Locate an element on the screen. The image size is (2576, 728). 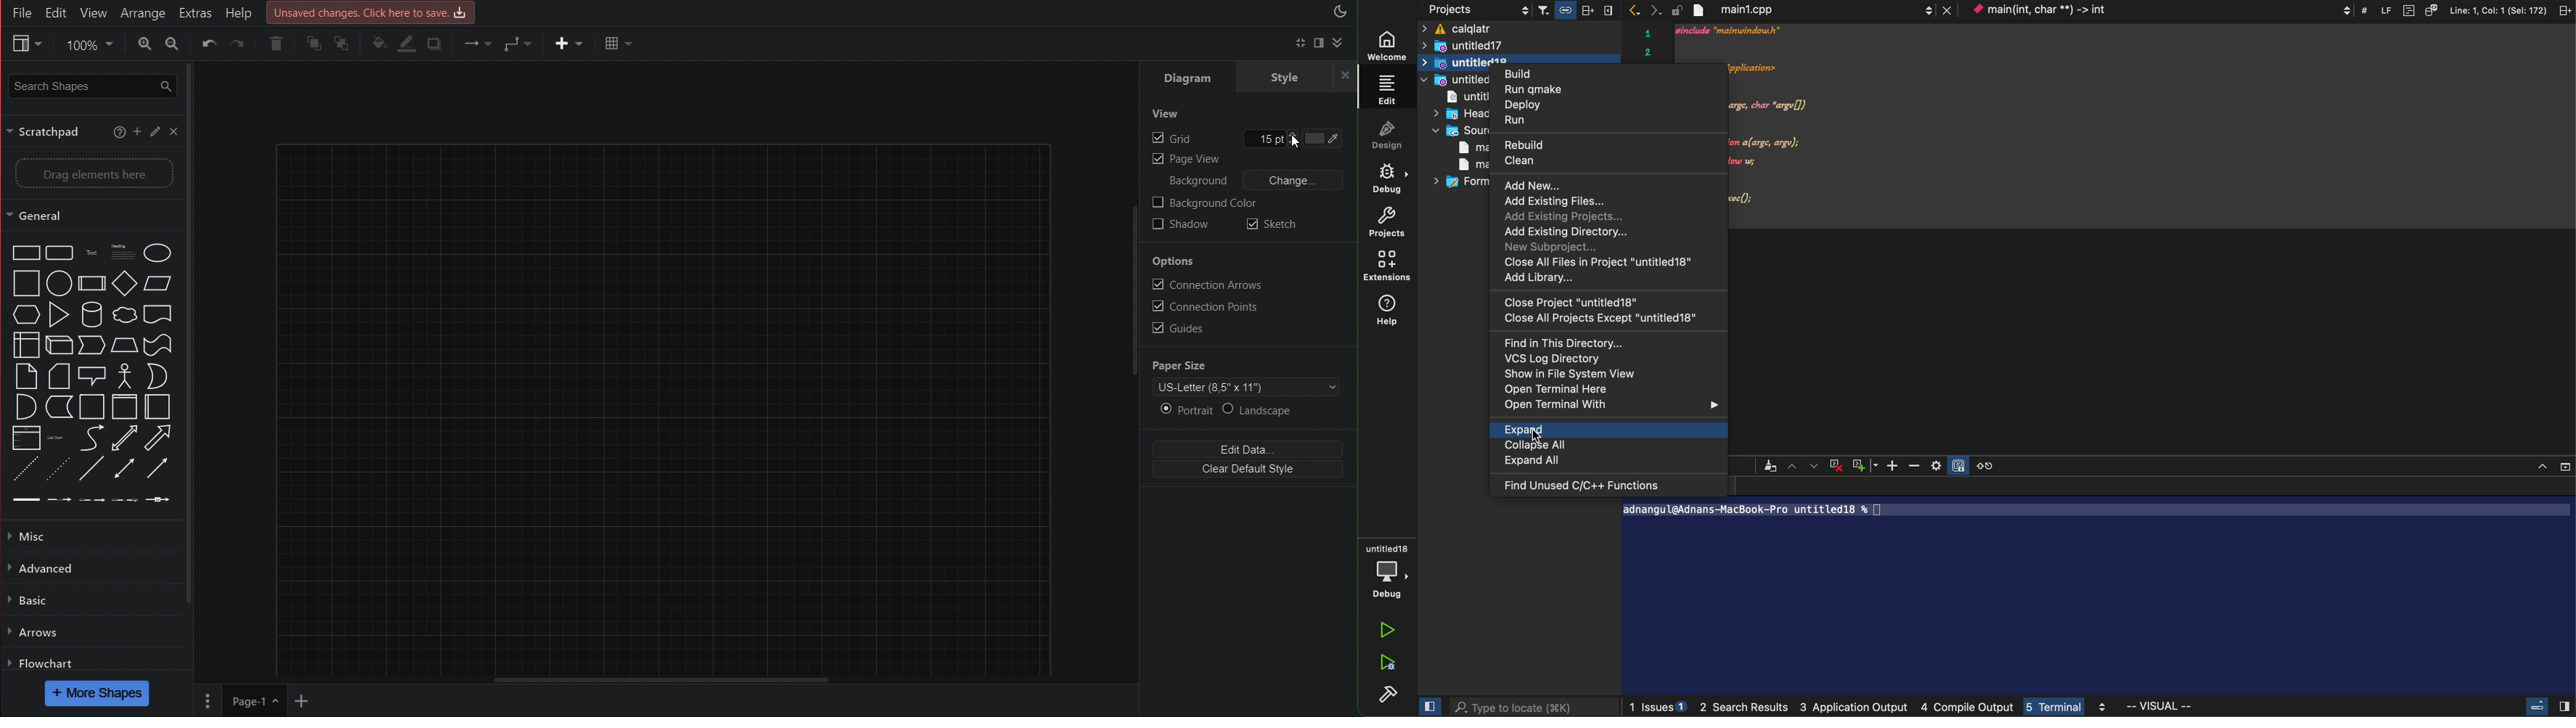
code is located at coordinates (2123, 127).